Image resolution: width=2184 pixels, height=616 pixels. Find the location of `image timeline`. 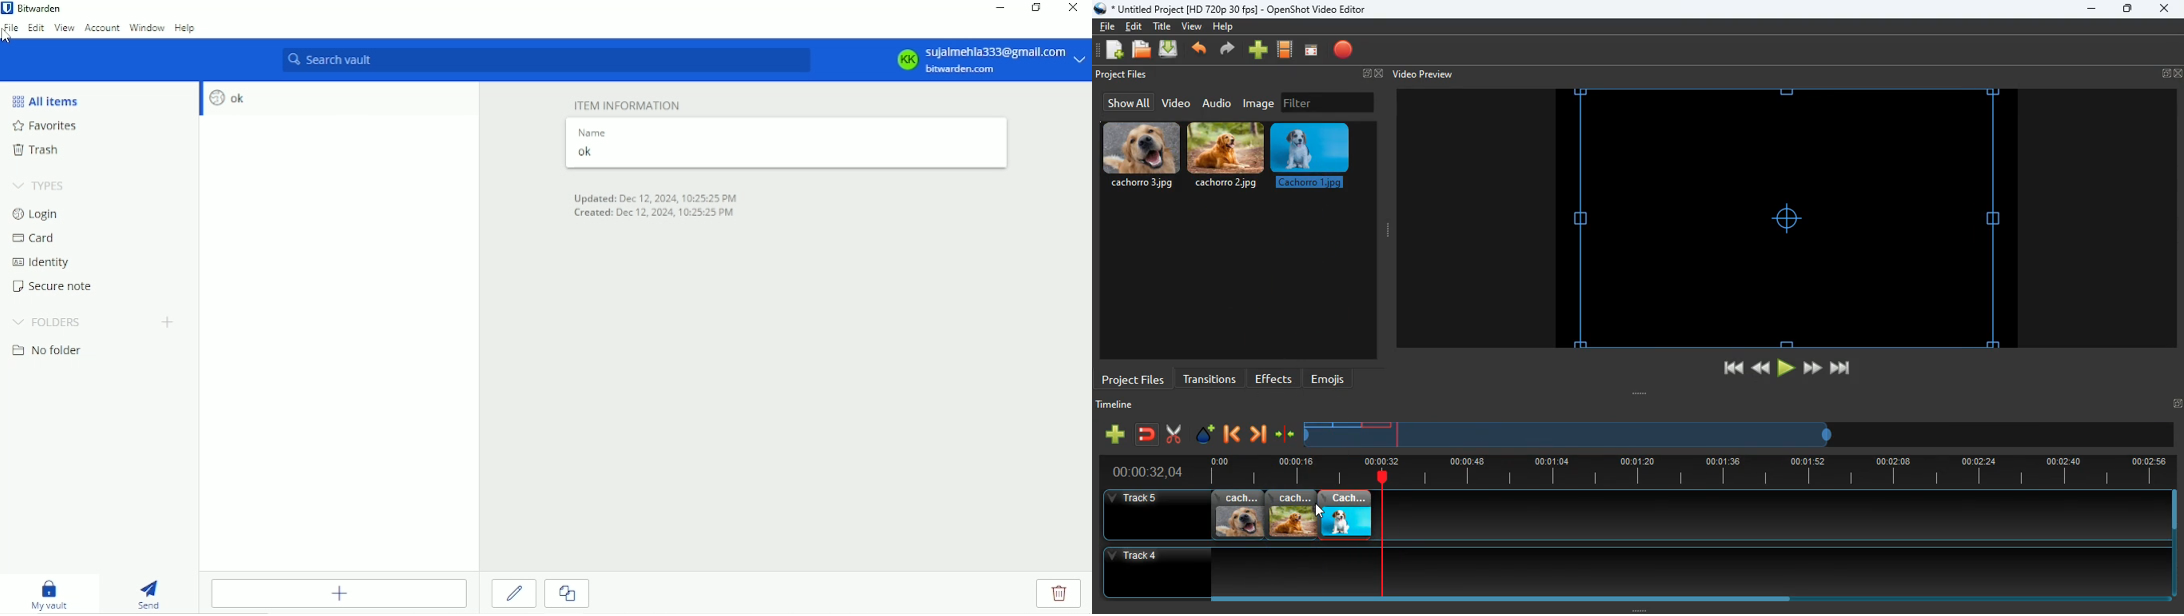

image timeline is located at coordinates (1317, 425).